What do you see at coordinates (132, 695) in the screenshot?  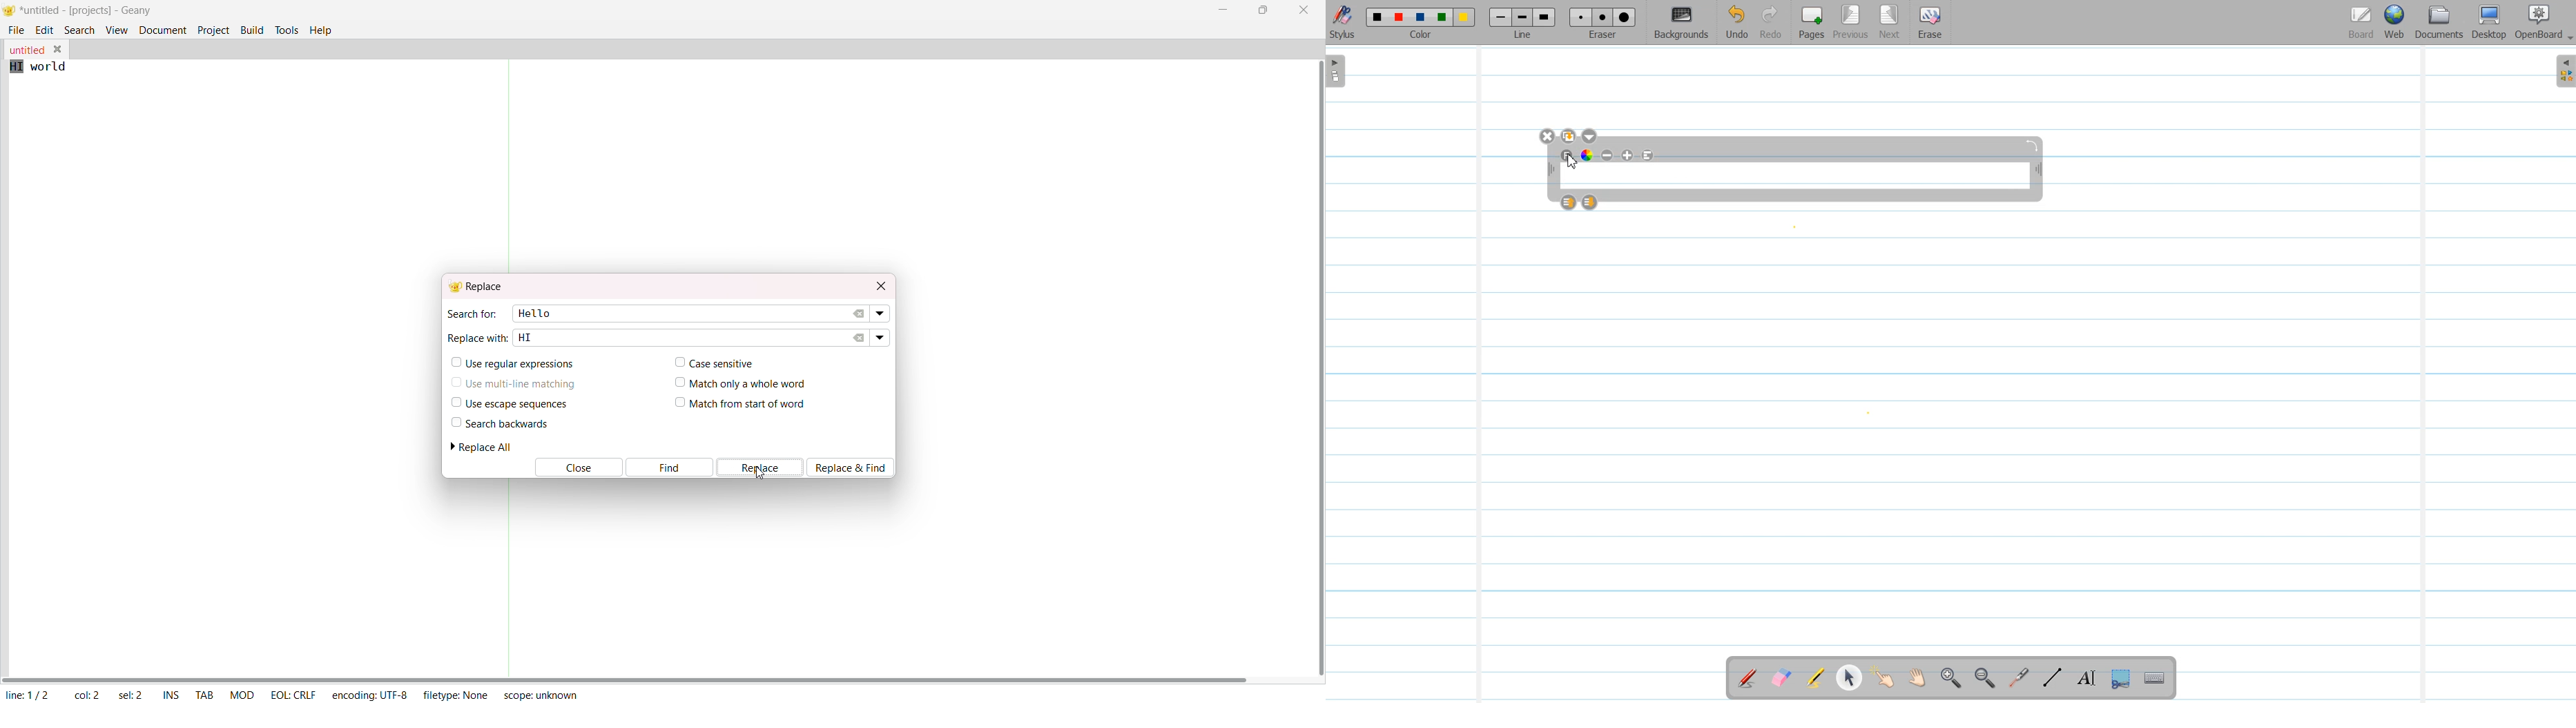 I see `sel: 0` at bounding box center [132, 695].